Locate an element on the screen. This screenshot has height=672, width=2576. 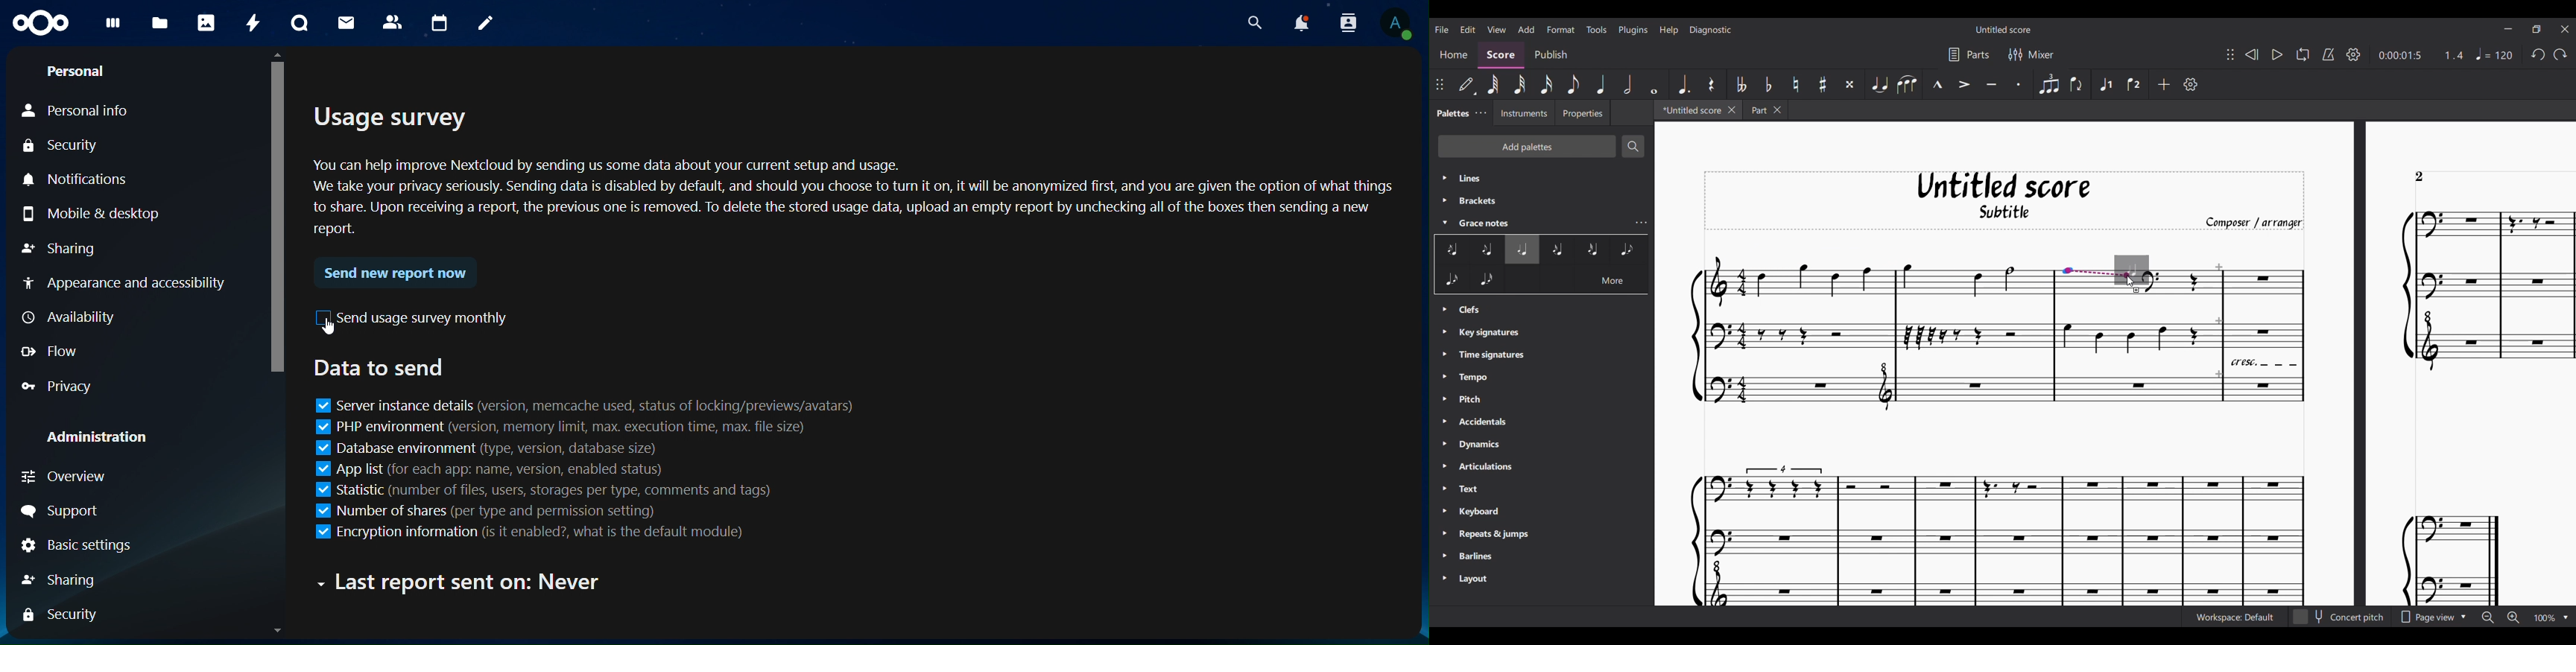
Grace note options is located at coordinates (1542, 282).